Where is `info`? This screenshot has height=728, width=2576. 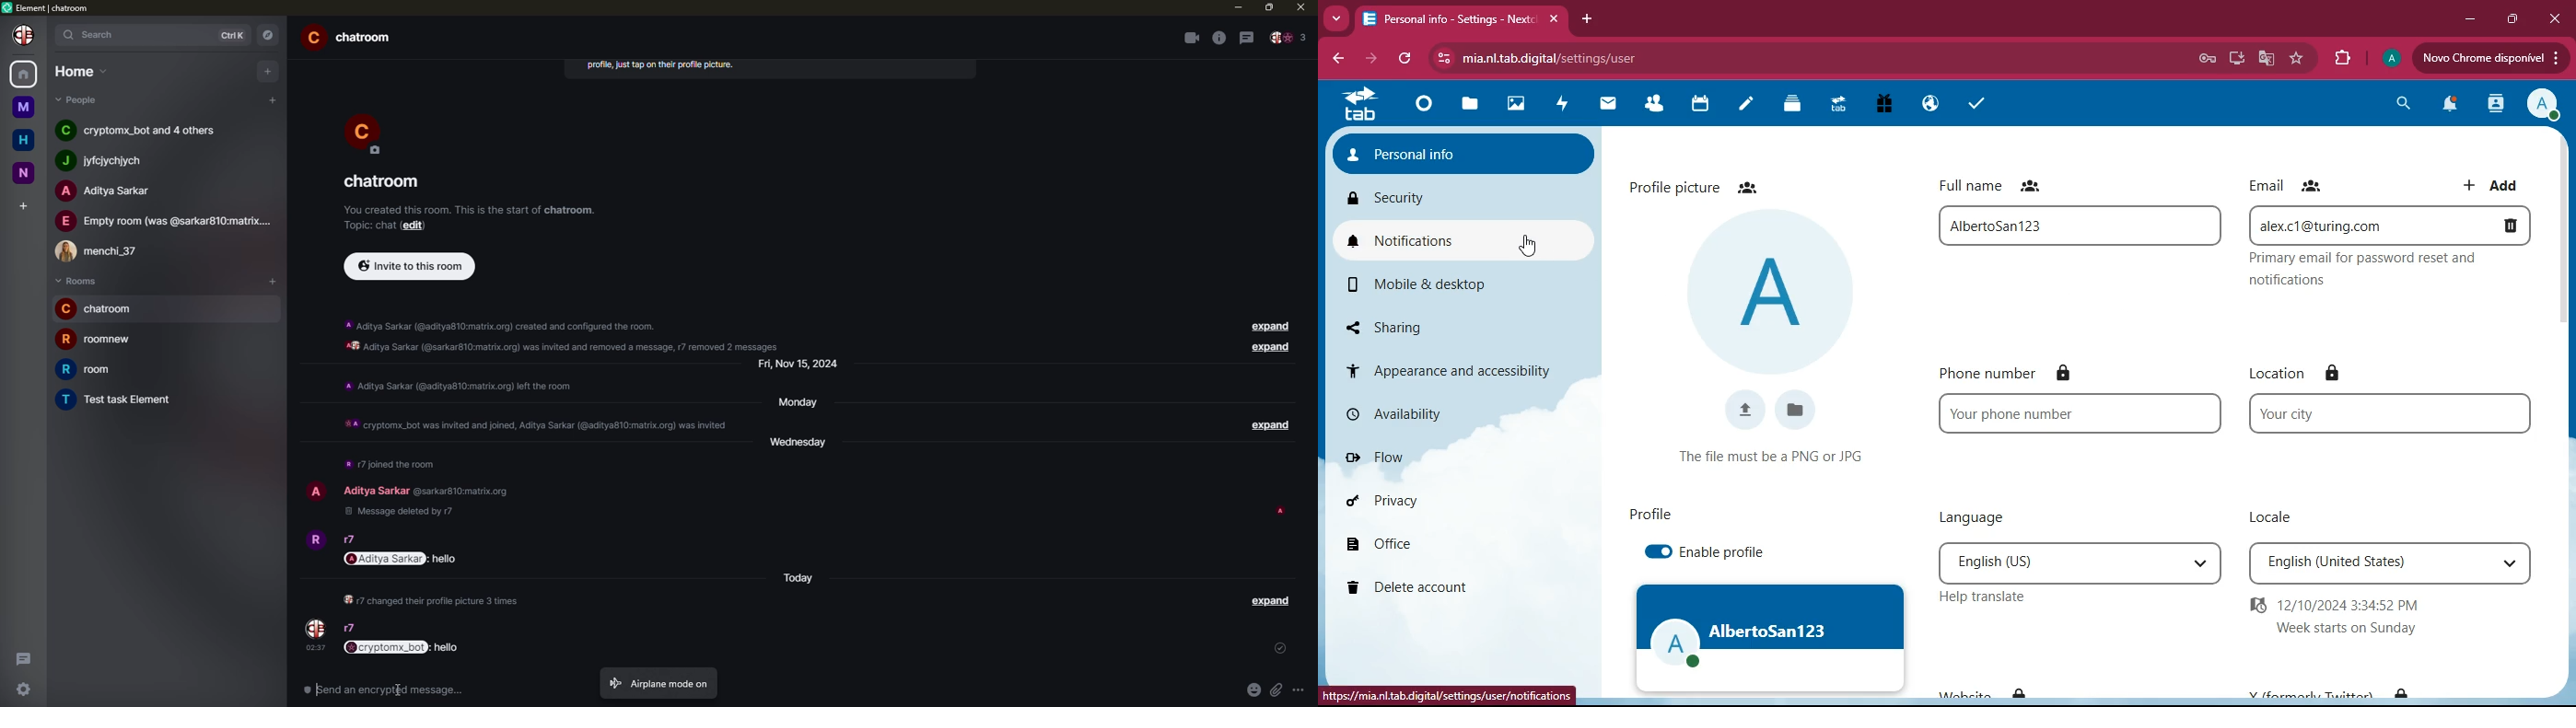 info is located at coordinates (660, 67).